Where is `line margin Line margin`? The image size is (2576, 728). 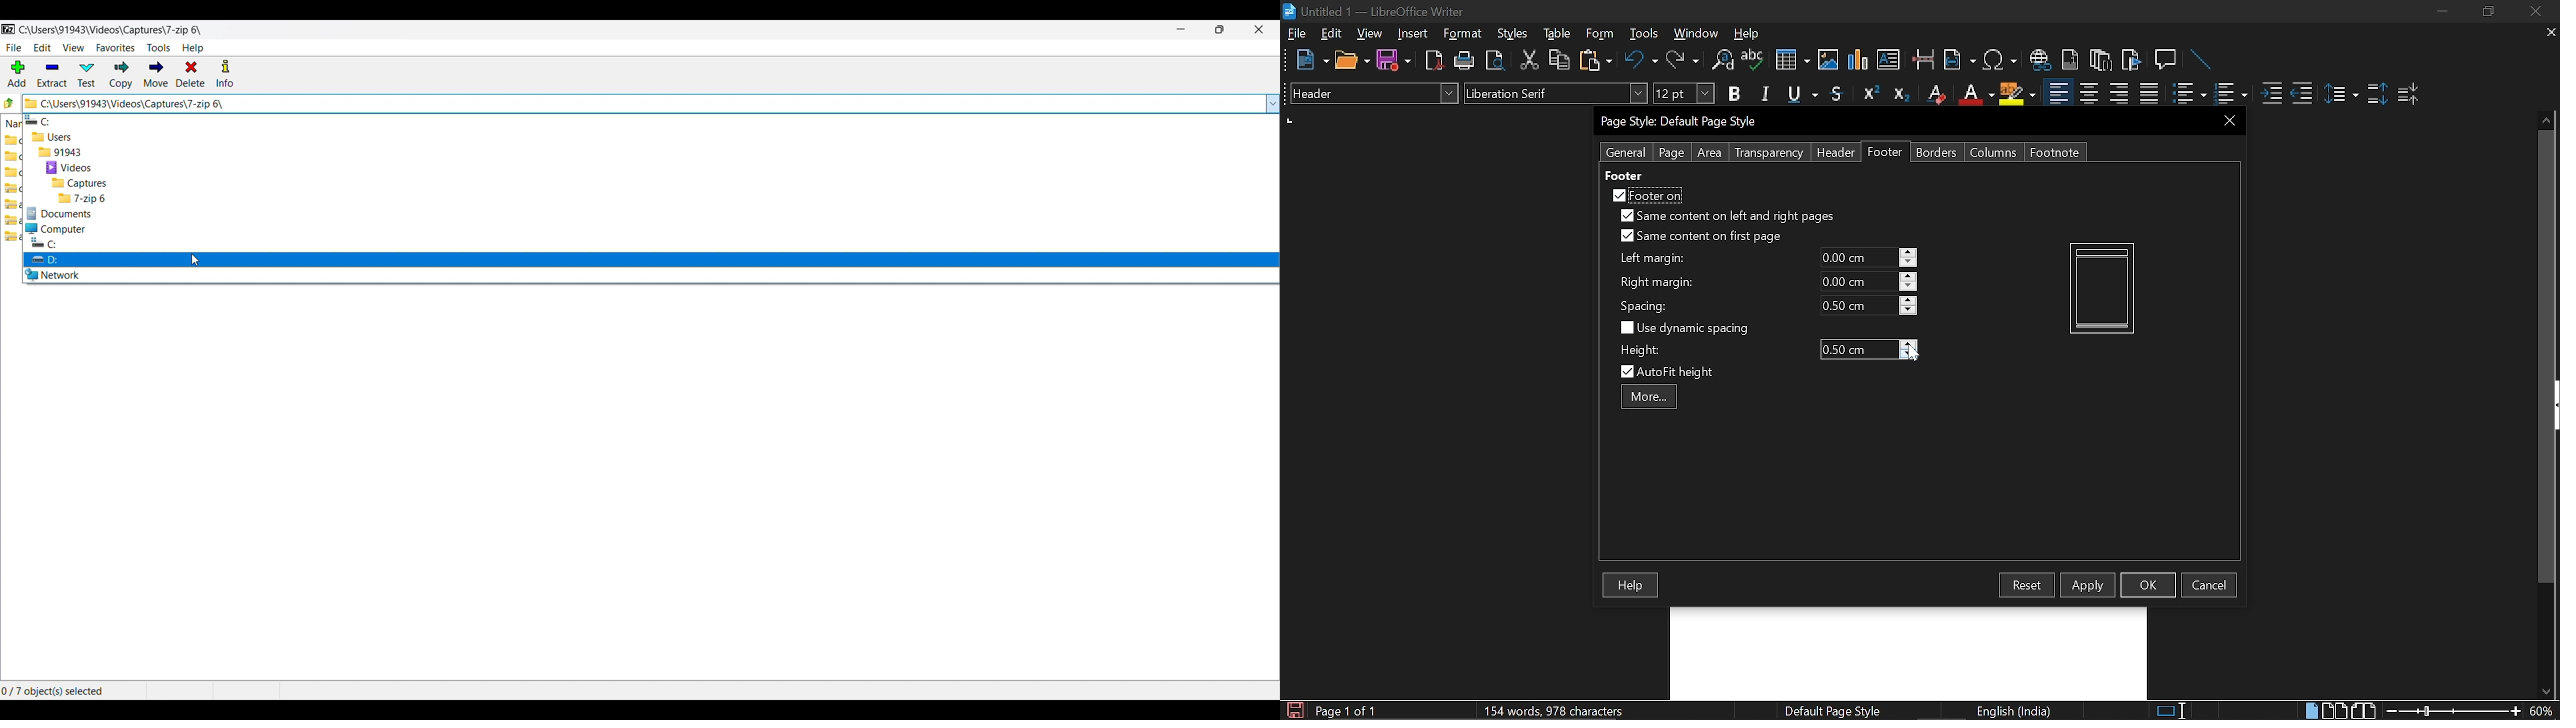 line margin Line margin is located at coordinates (1857, 258).